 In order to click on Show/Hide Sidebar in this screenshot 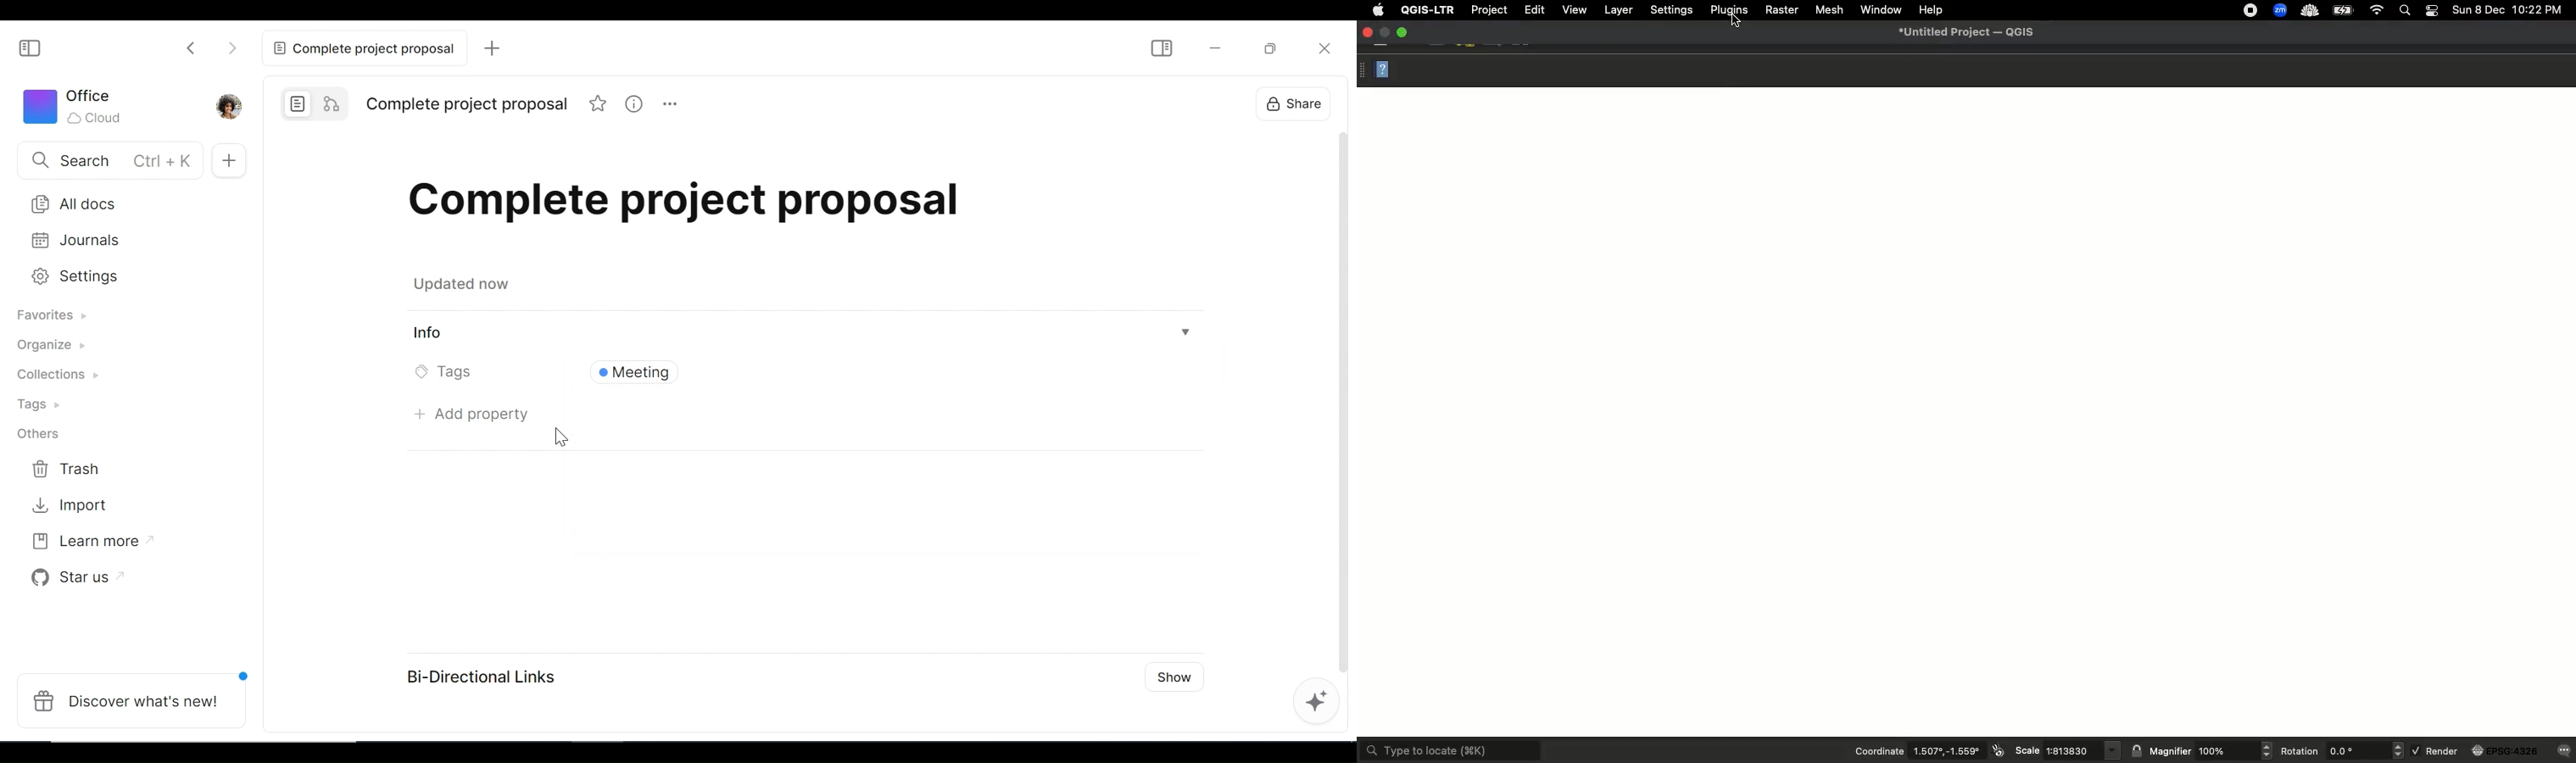, I will do `click(30, 47)`.